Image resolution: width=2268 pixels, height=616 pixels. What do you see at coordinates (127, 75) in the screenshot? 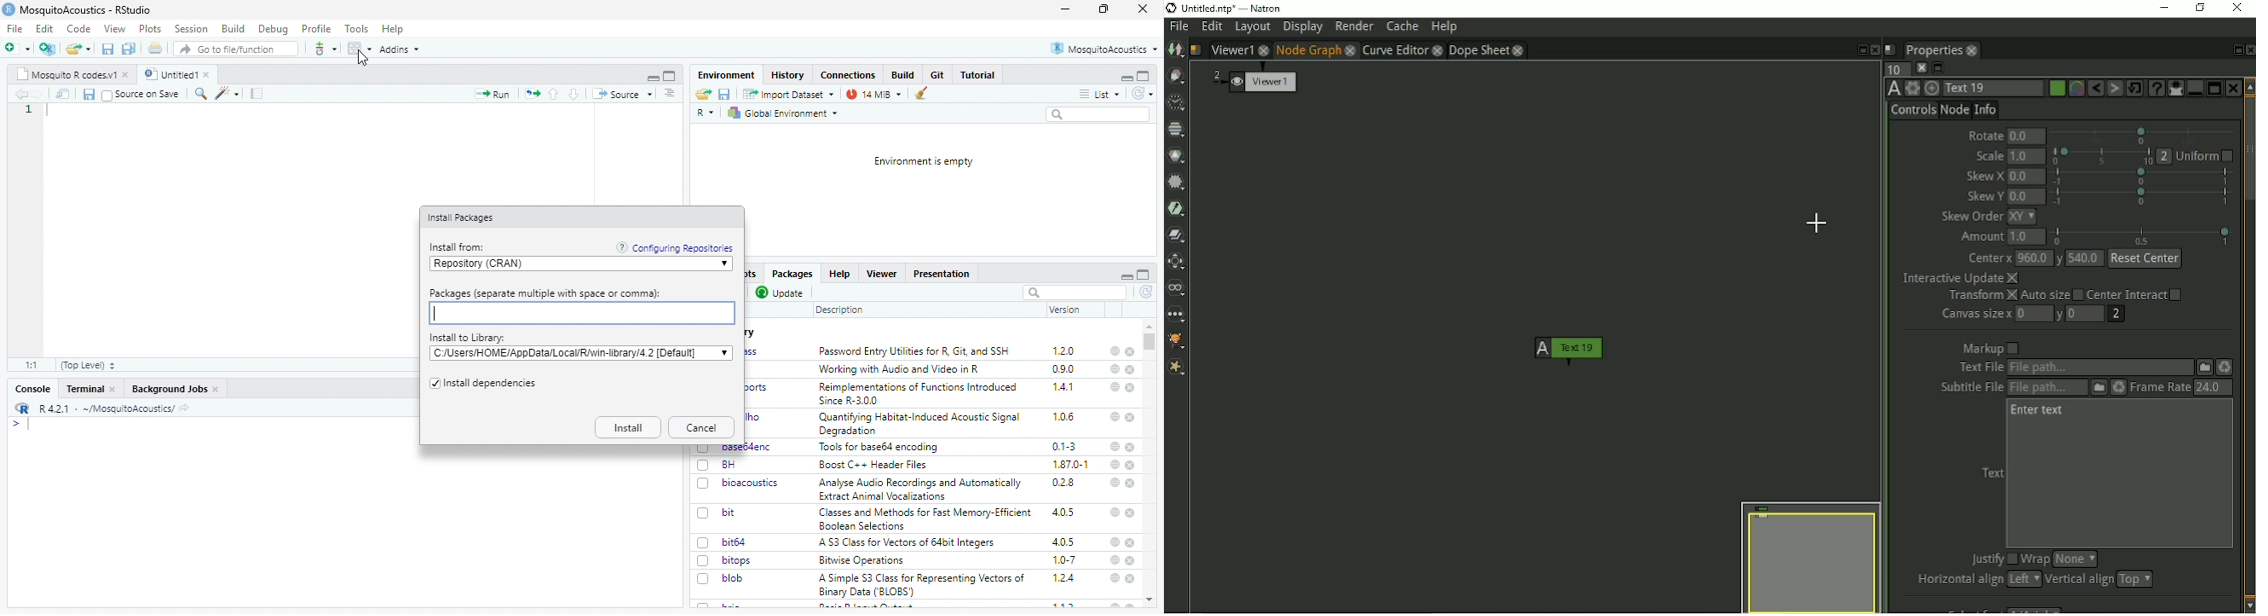
I see `close` at bounding box center [127, 75].